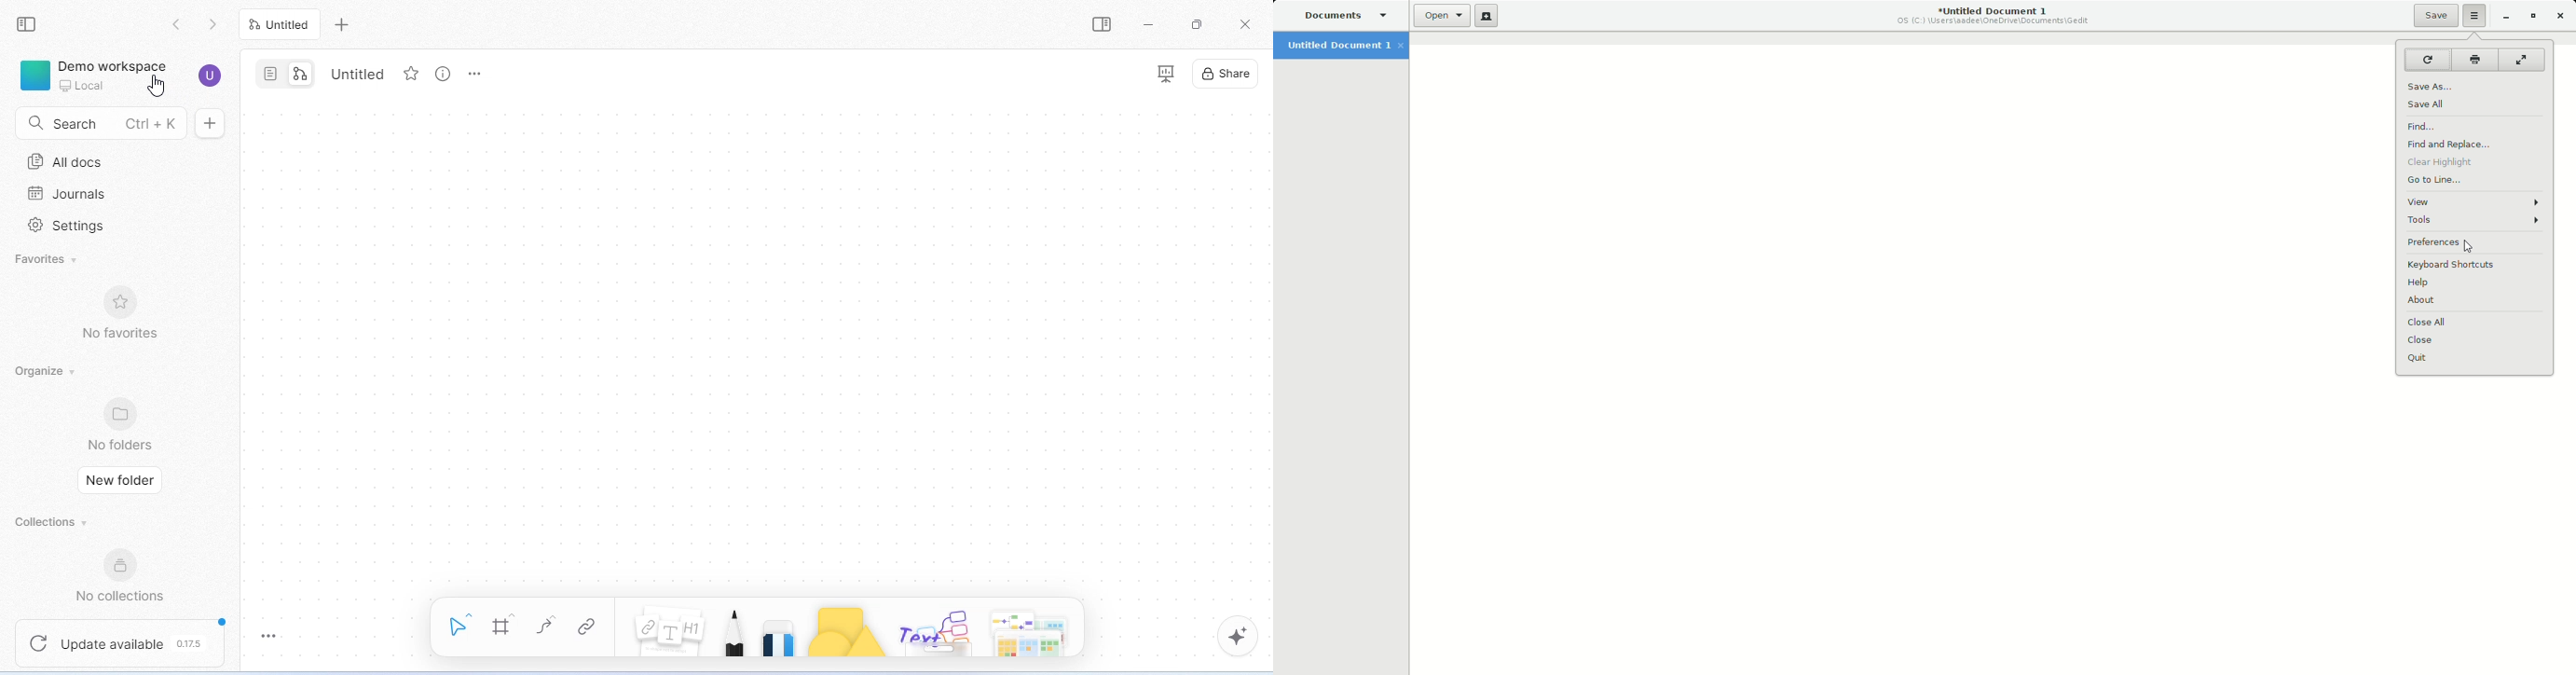 The height and width of the screenshot is (700, 2576). I want to click on arrows and more, so click(1028, 632).